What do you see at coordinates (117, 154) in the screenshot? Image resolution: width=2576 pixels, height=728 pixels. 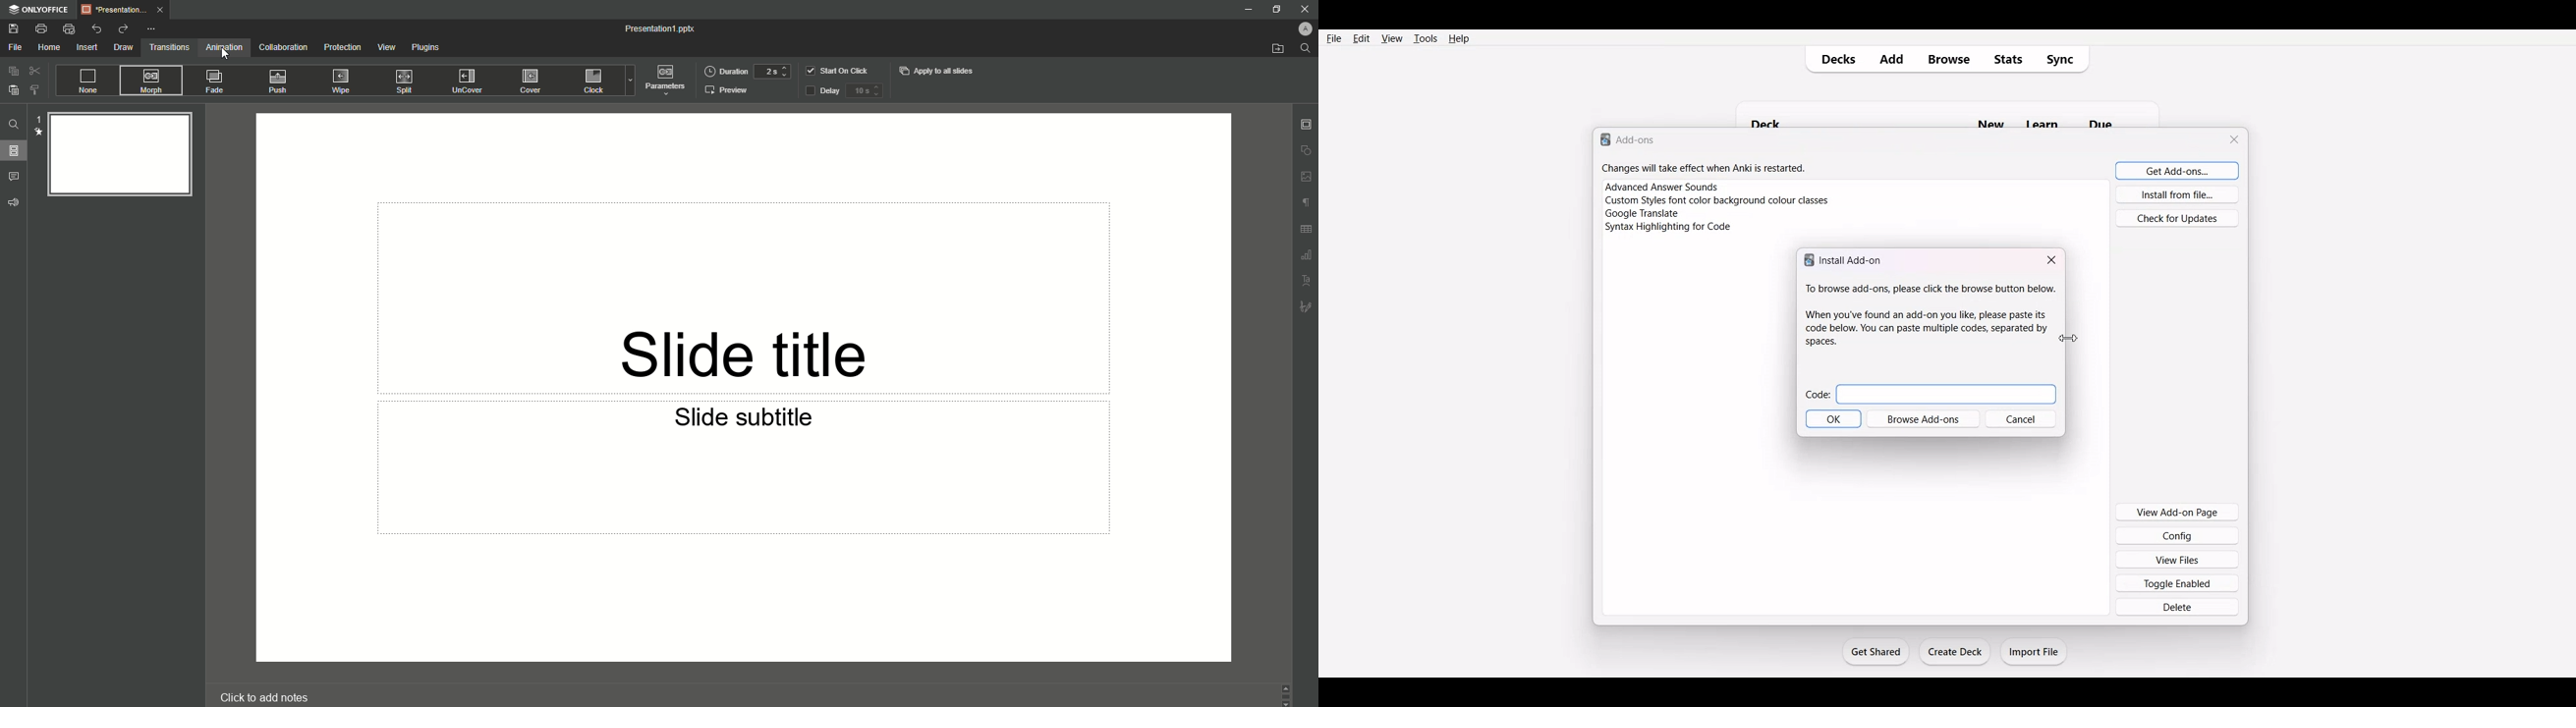 I see `Slide Preview` at bounding box center [117, 154].